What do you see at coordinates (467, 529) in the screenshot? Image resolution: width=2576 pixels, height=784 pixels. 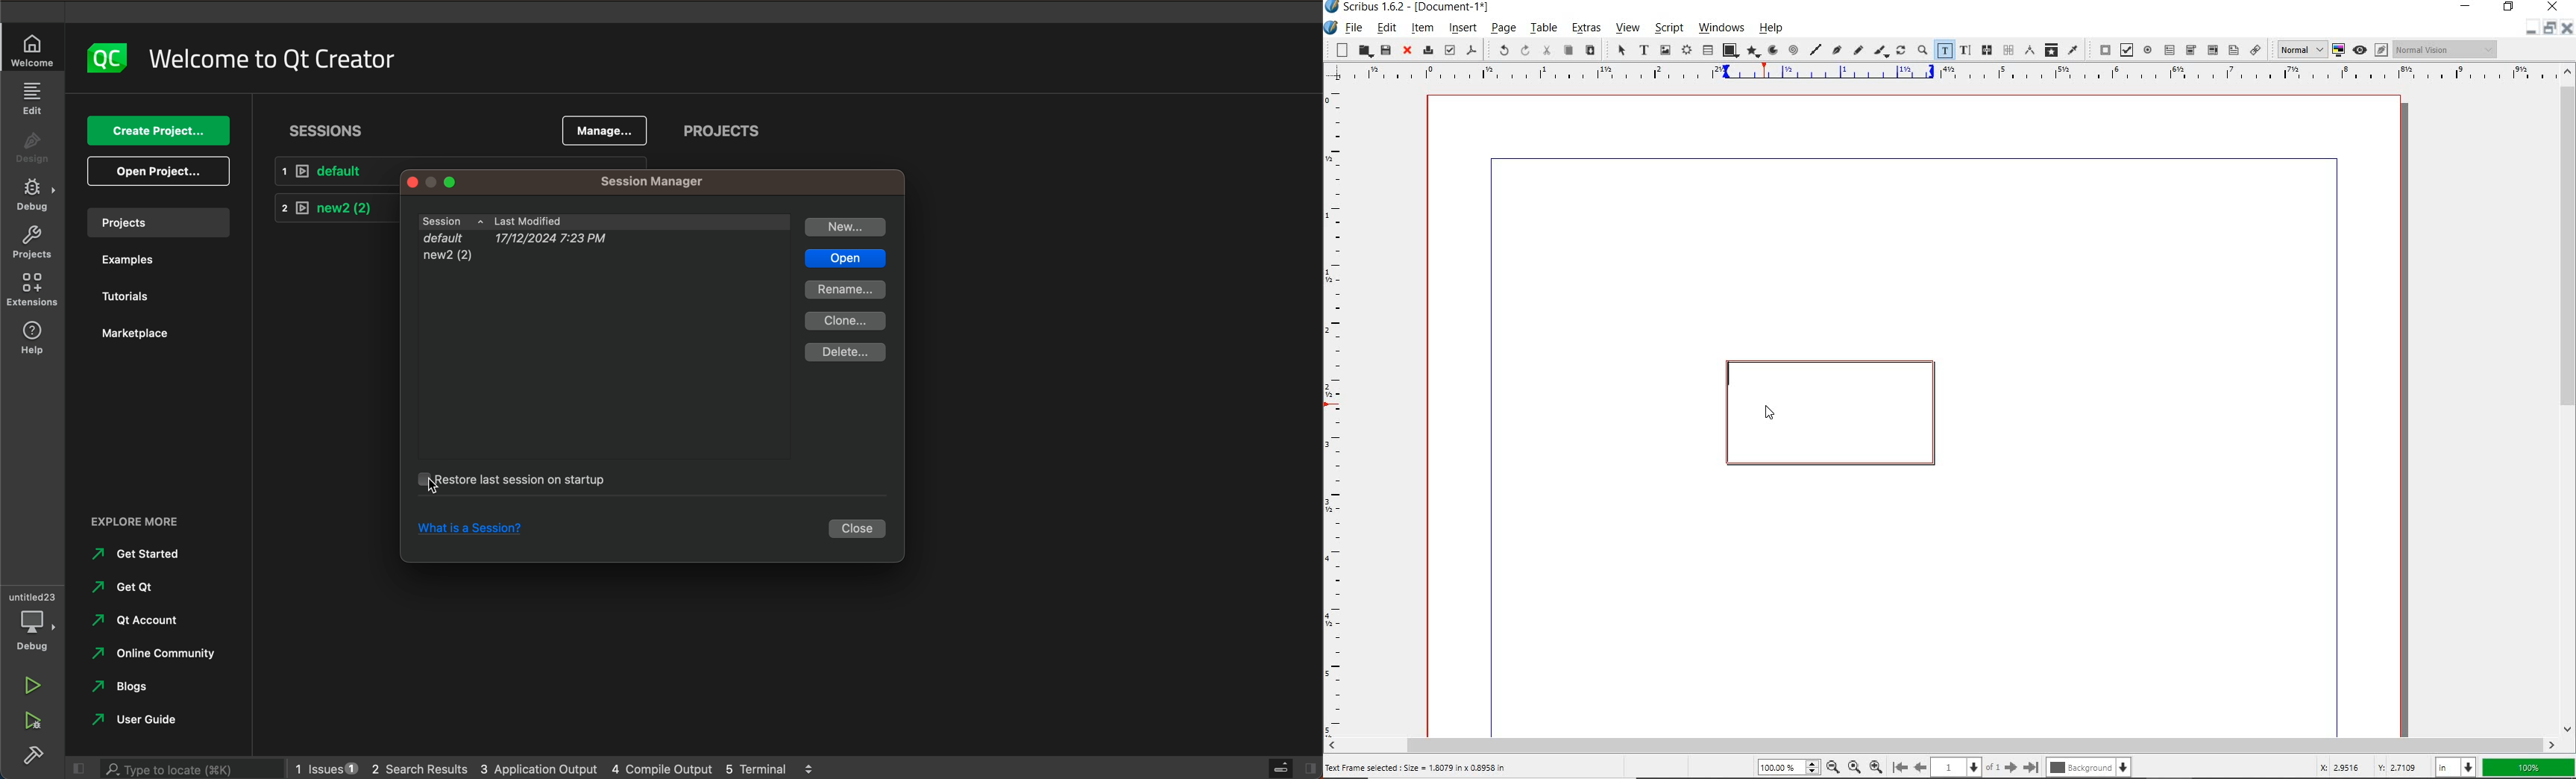 I see `session` at bounding box center [467, 529].